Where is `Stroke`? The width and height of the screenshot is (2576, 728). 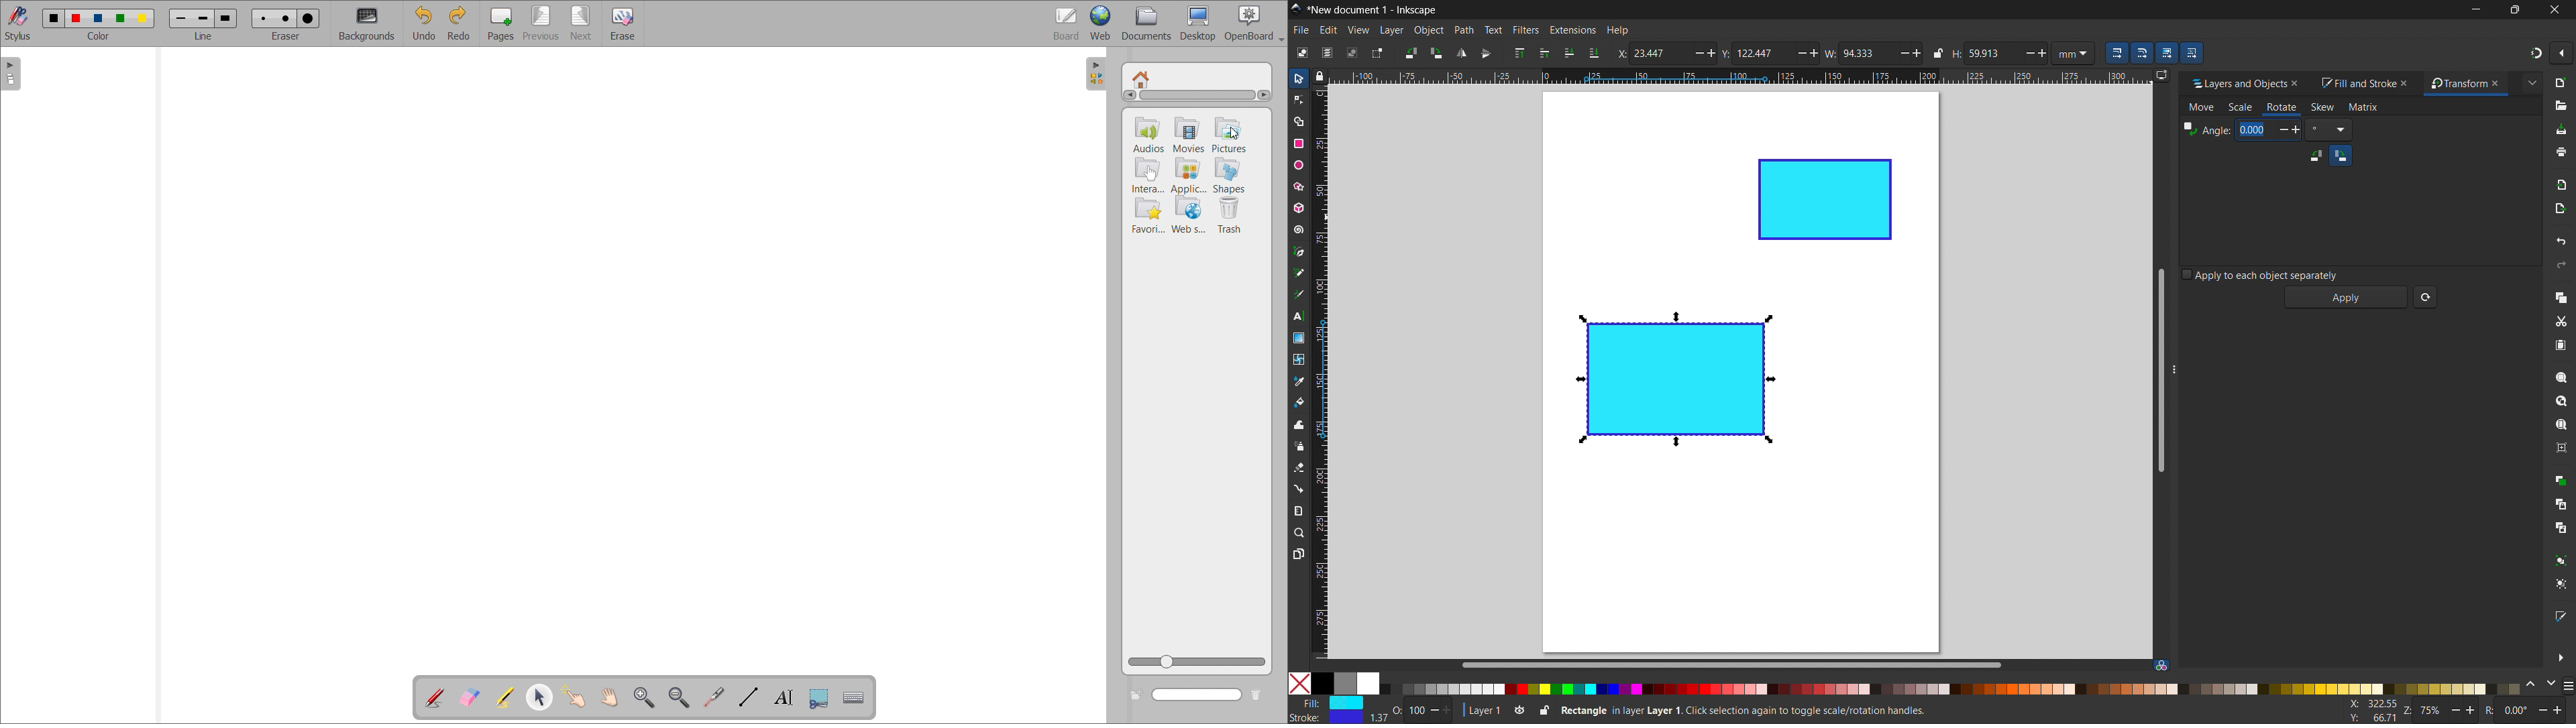 Stroke is located at coordinates (1327, 718).